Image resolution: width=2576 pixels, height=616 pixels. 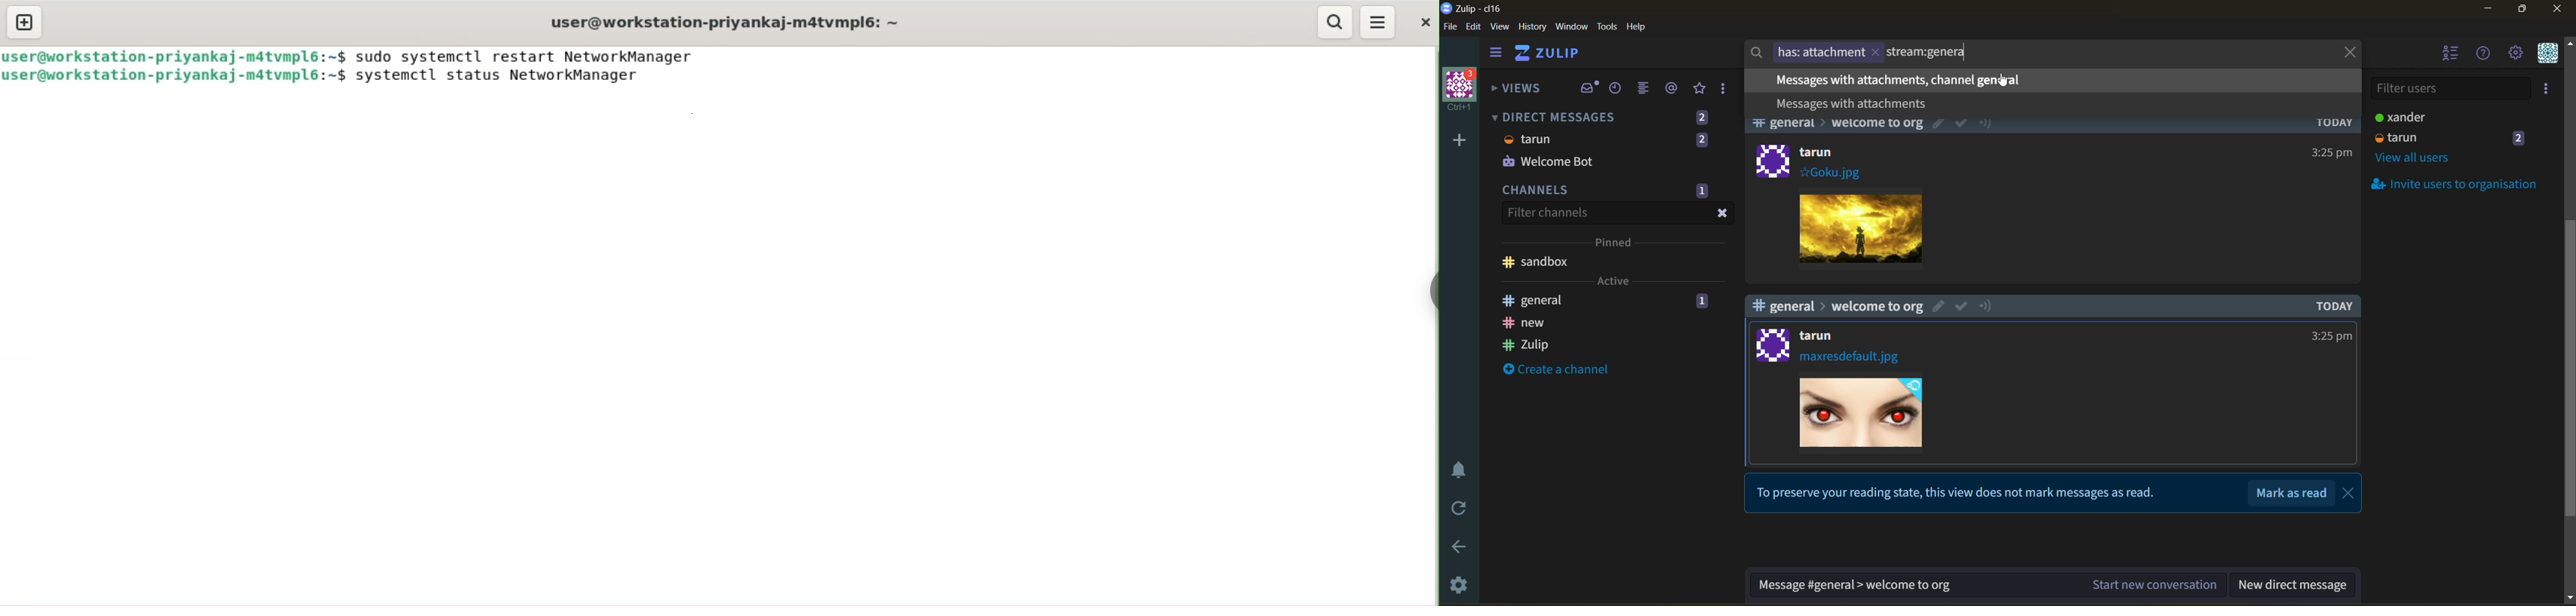 What do you see at coordinates (1862, 226) in the screenshot?
I see `Image` at bounding box center [1862, 226].